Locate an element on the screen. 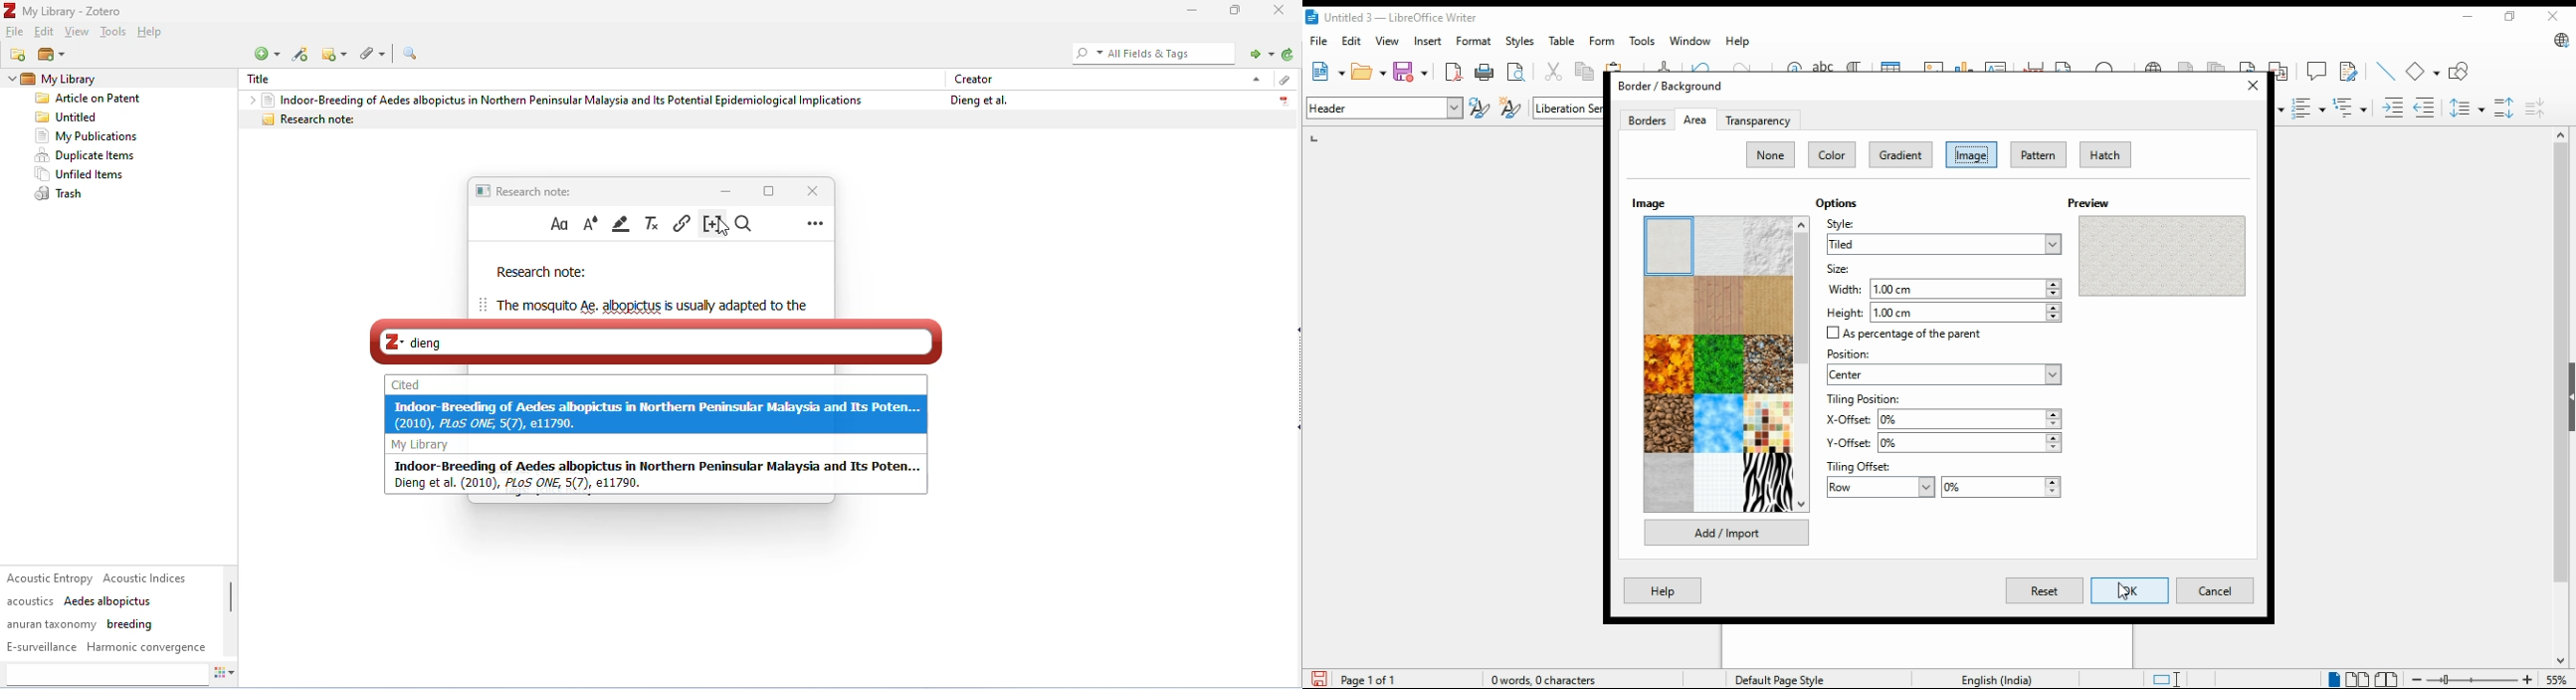 Image resolution: width=2576 pixels, height=700 pixels. undo is located at coordinates (1706, 66).